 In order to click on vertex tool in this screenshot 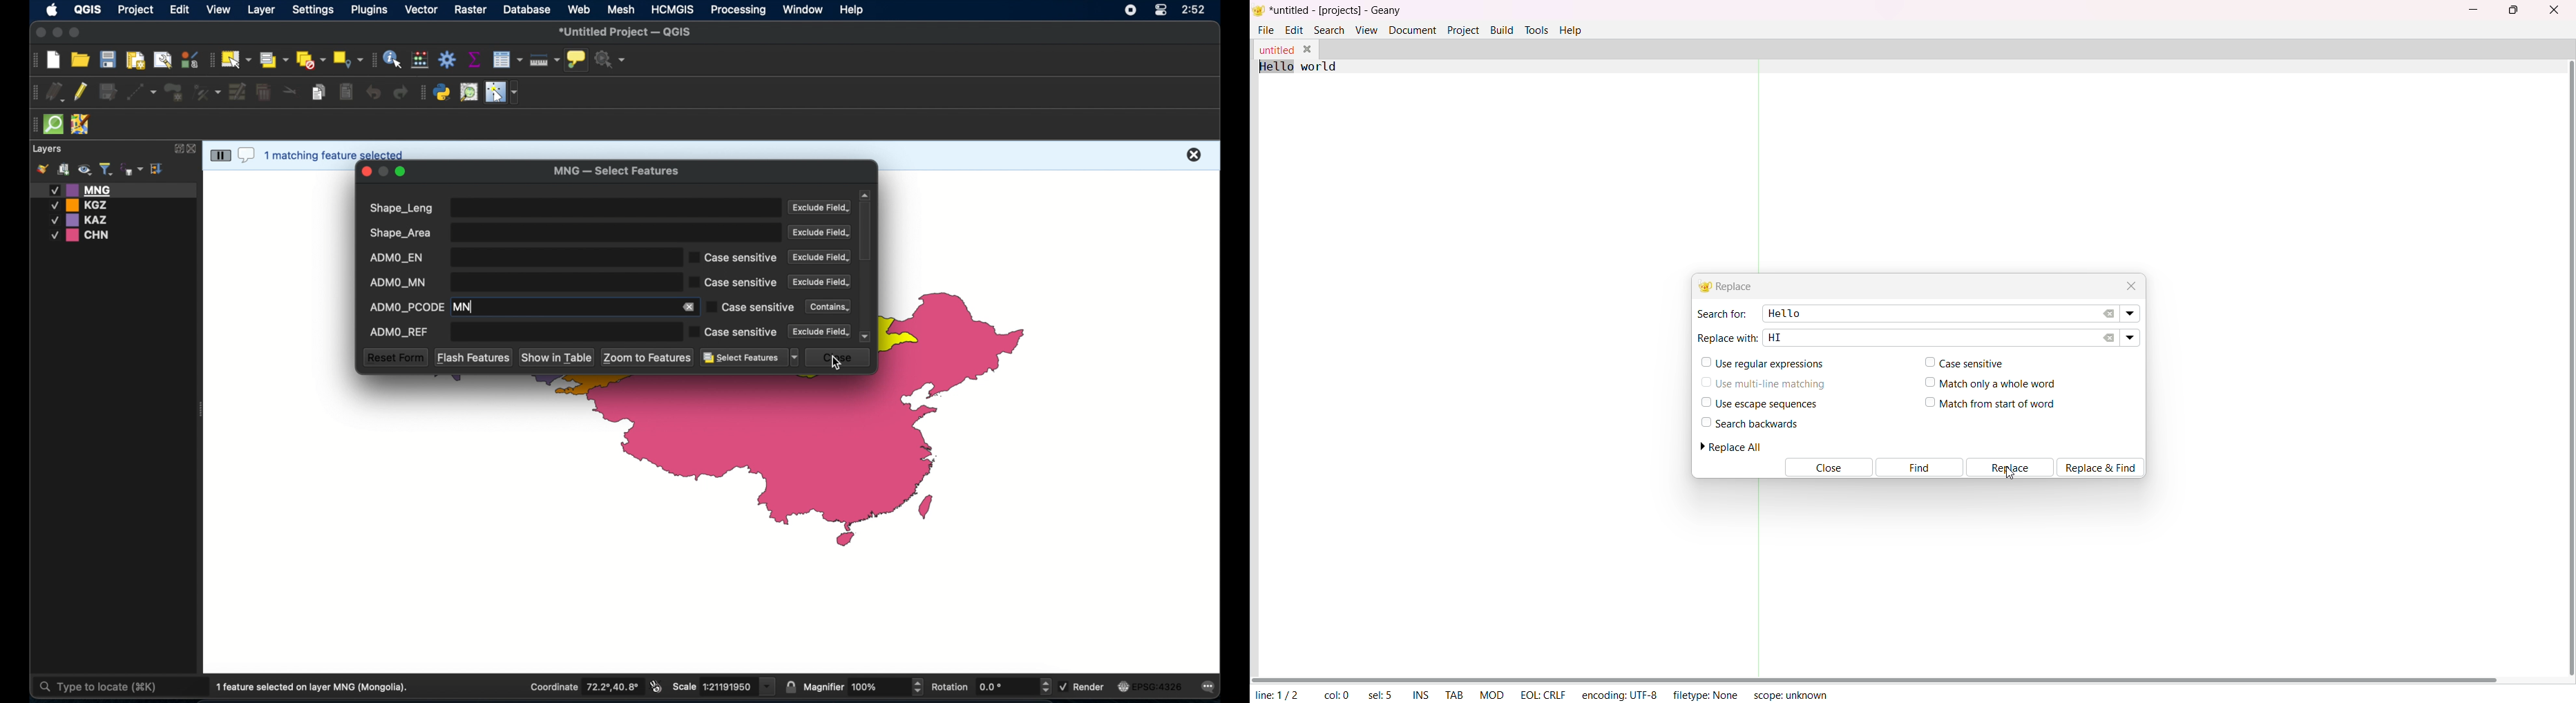, I will do `click(208, 91)`.